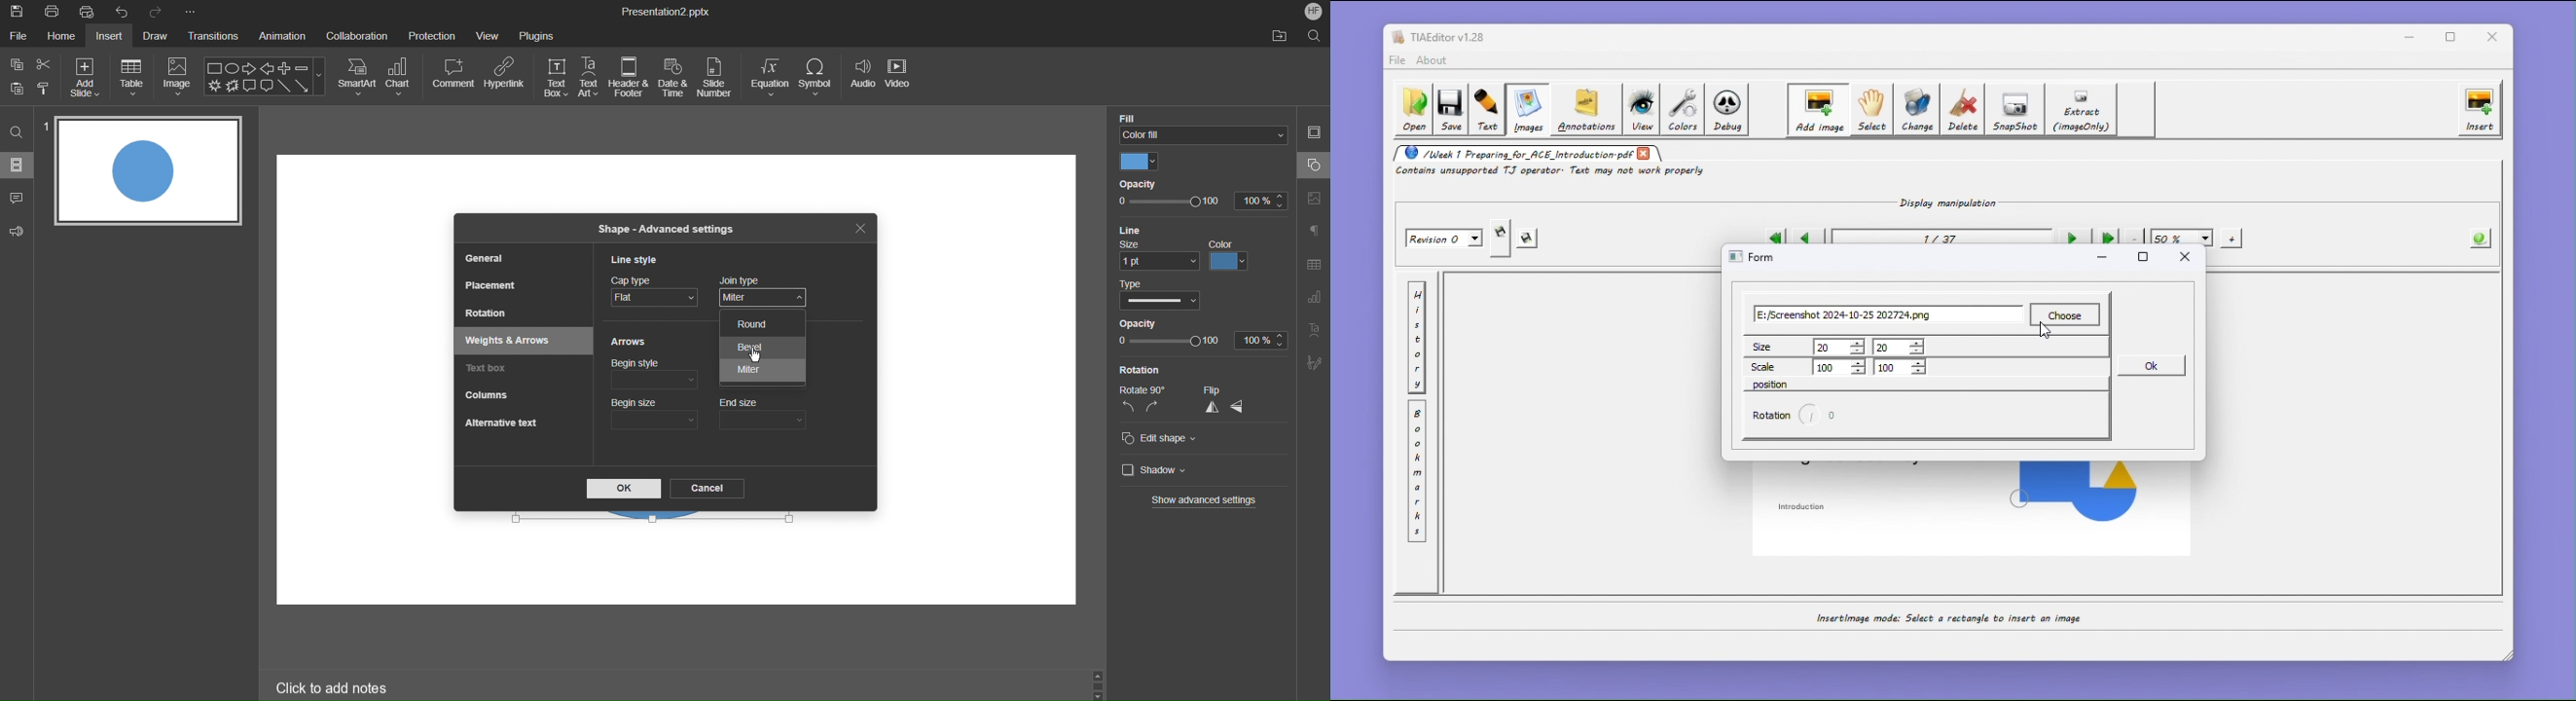  What do you see at coordinates (655, 414) in the screenshot?
I see `Begin size` at bounding box center [655, 414].